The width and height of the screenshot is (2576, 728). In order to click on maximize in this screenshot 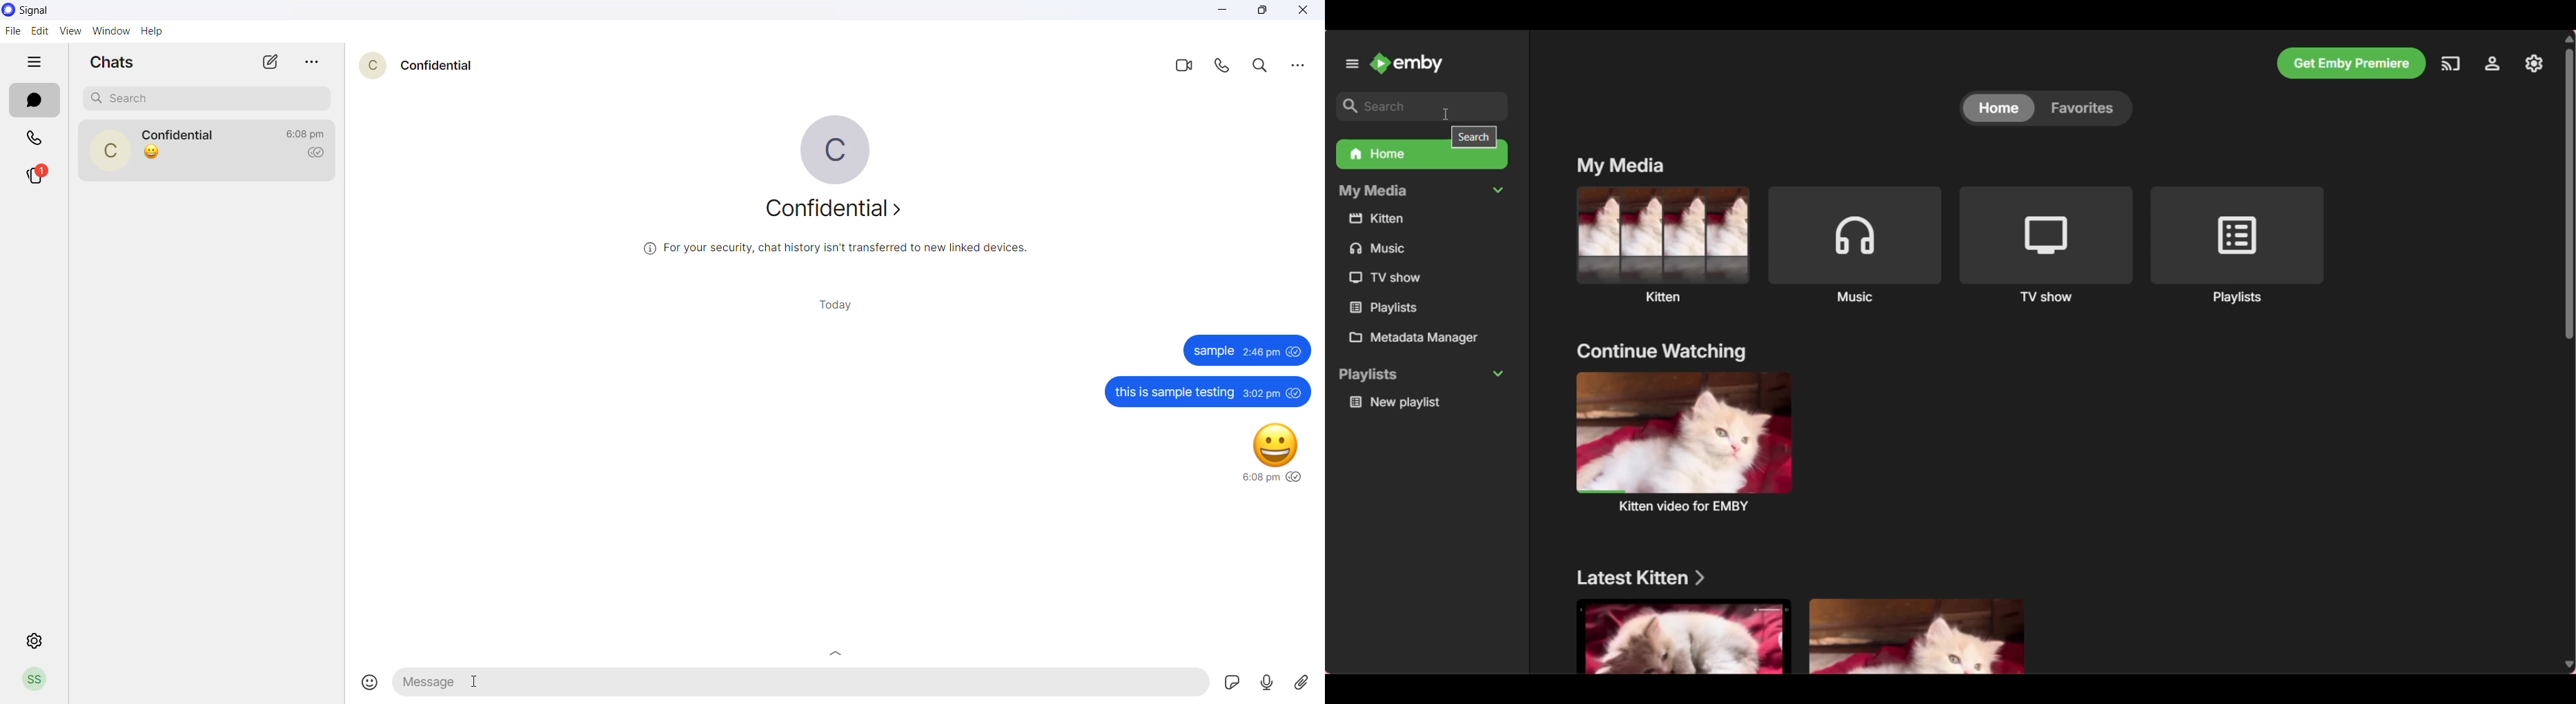, I will do `click(1264, 12)`.